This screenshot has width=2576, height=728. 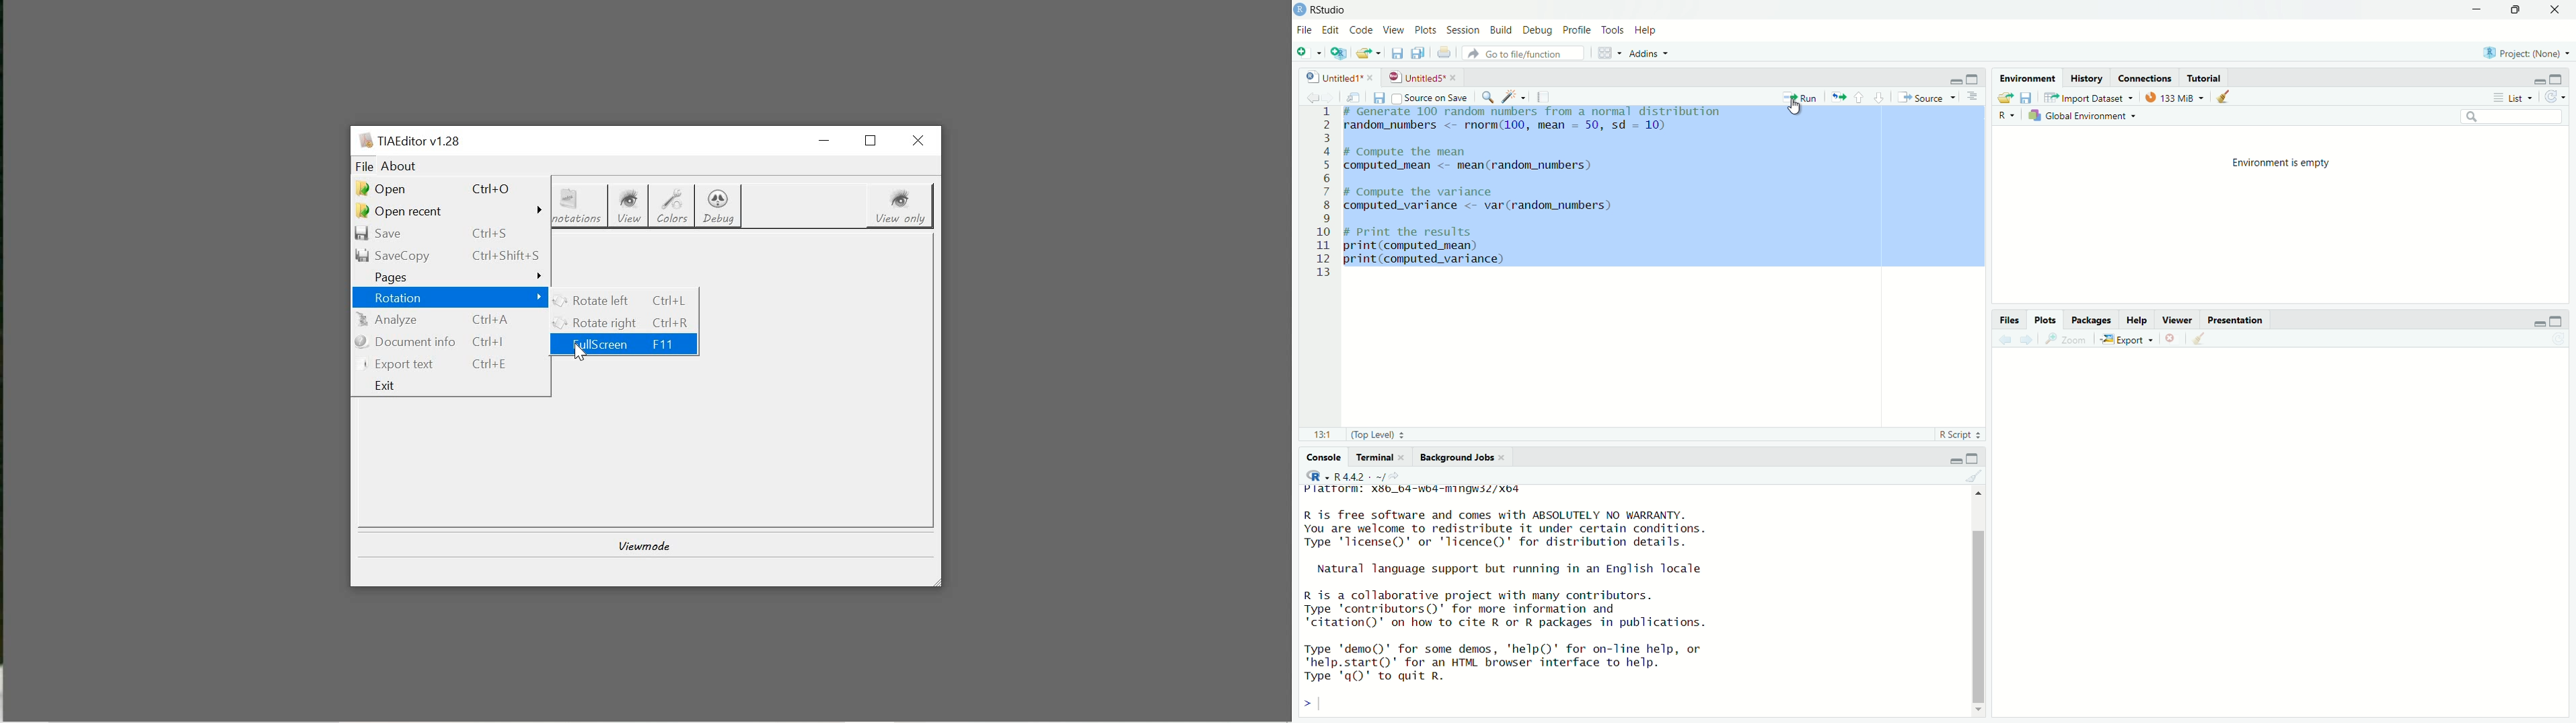 I want to click on go to file/function, so click(x=1528, y=54).